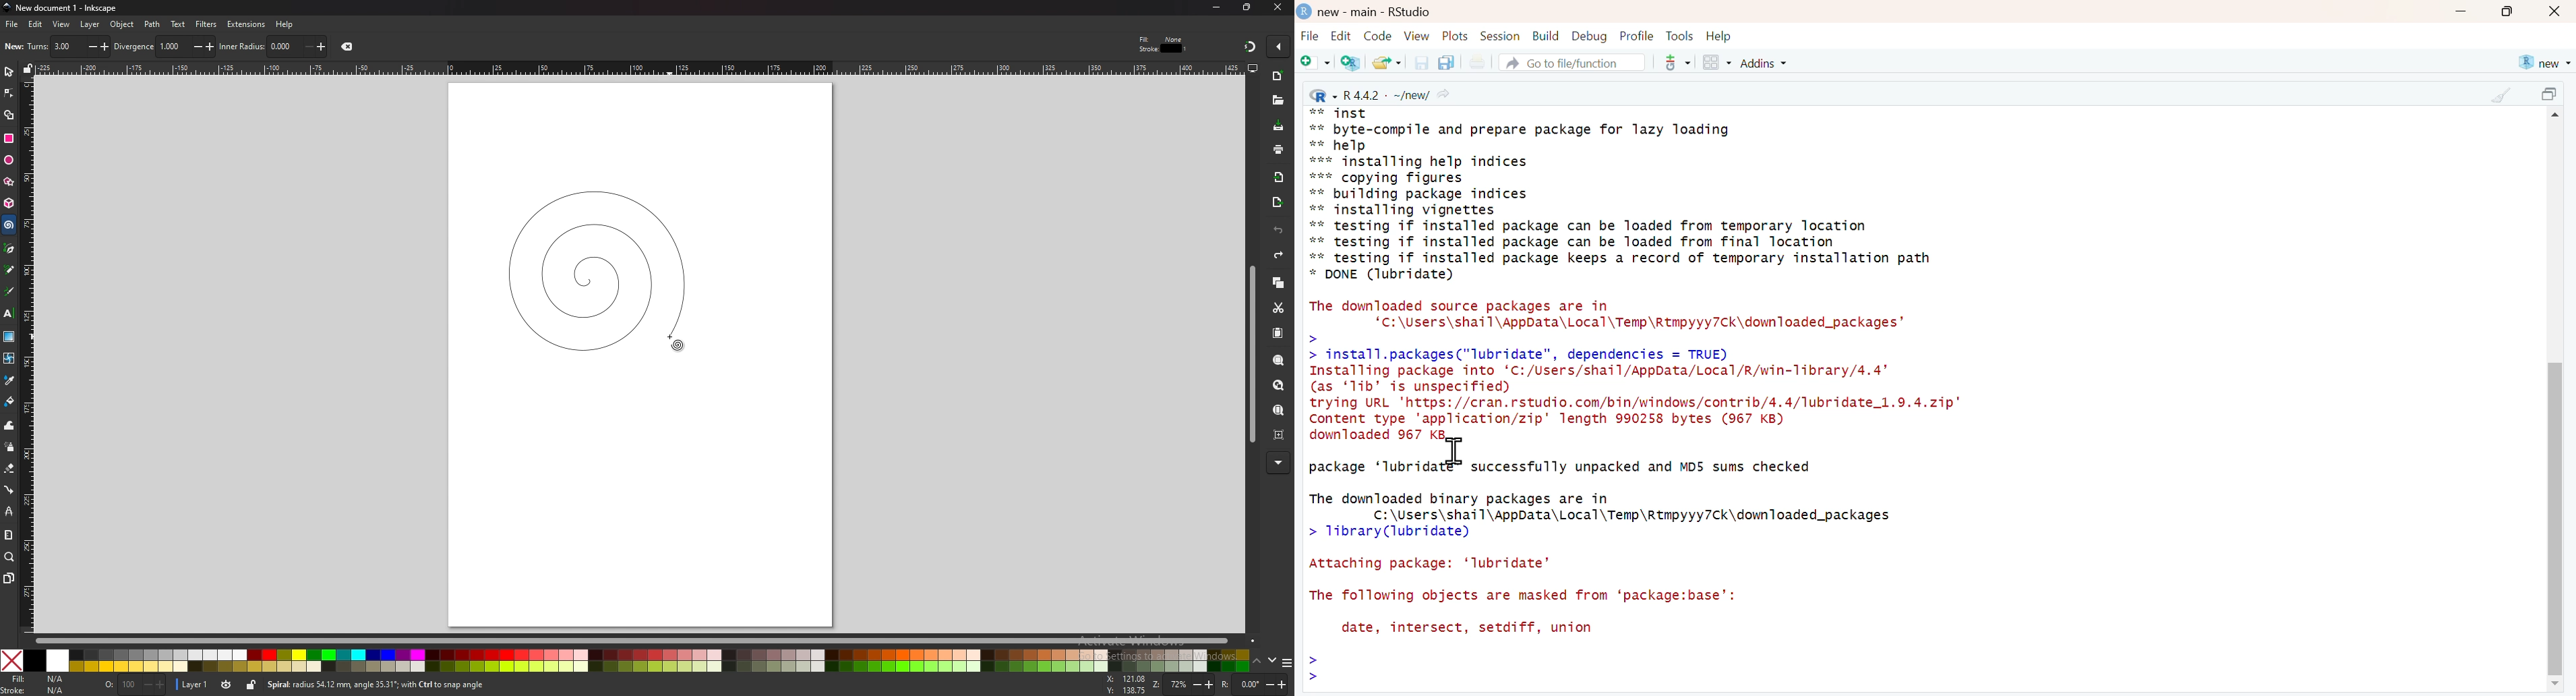 The image size is (2576, 700). Describe the element at coordinates (1250, 357) in the screenshot. I see `scroll bar` at that location.